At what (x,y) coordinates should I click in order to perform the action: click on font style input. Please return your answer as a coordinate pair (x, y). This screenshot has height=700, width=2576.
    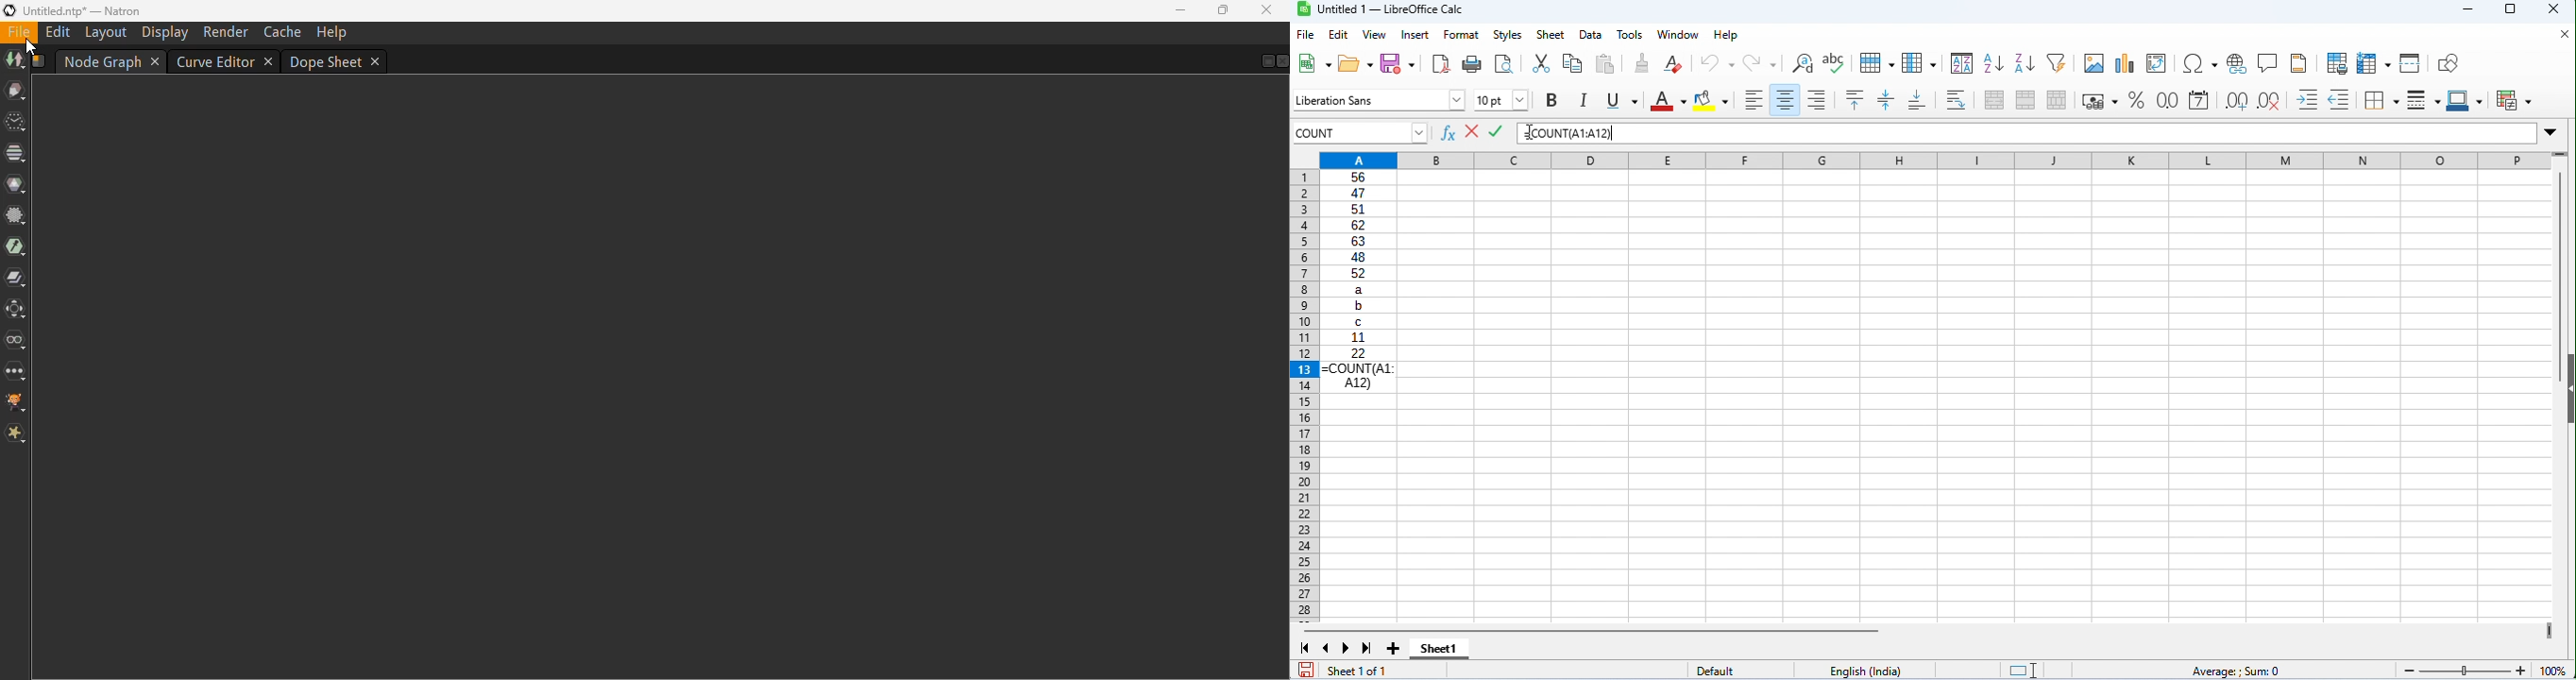
    Looking at the image, I should click on (1369, 100).